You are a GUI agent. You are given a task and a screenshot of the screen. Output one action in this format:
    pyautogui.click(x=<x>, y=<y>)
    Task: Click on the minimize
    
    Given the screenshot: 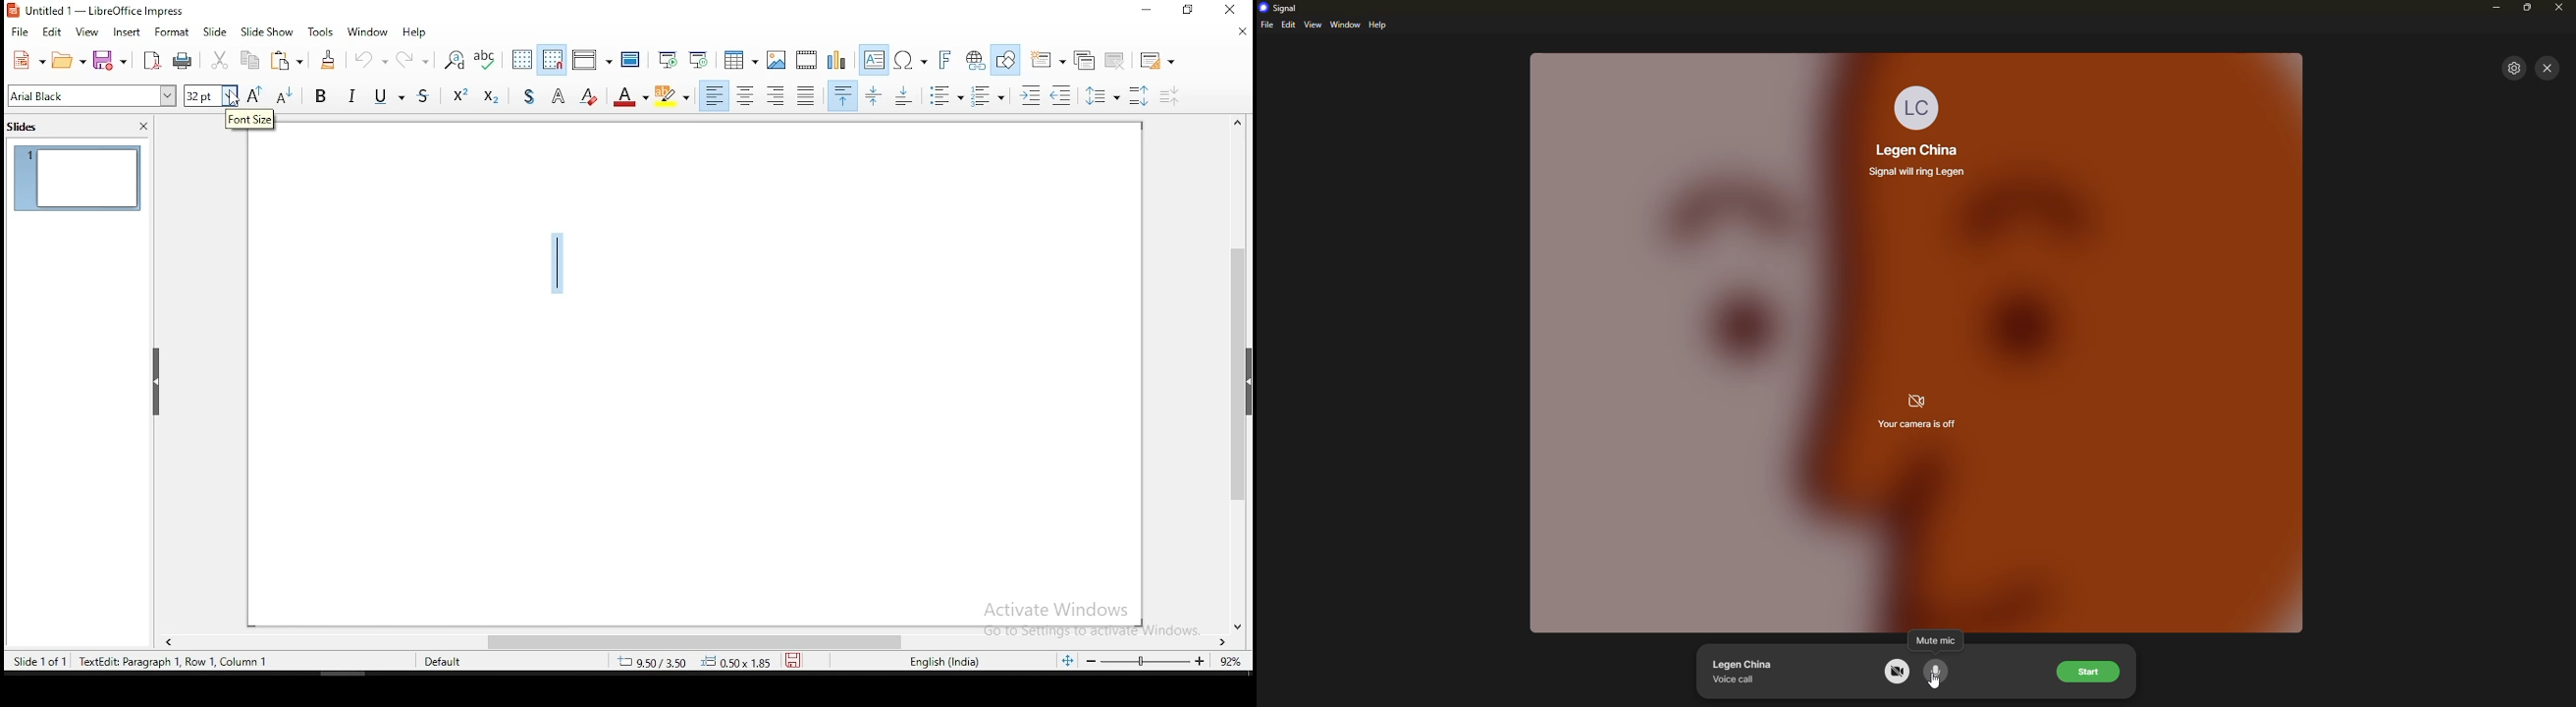 What is the action you would take?
    pyautogui.click(x=1148, y=10)
    